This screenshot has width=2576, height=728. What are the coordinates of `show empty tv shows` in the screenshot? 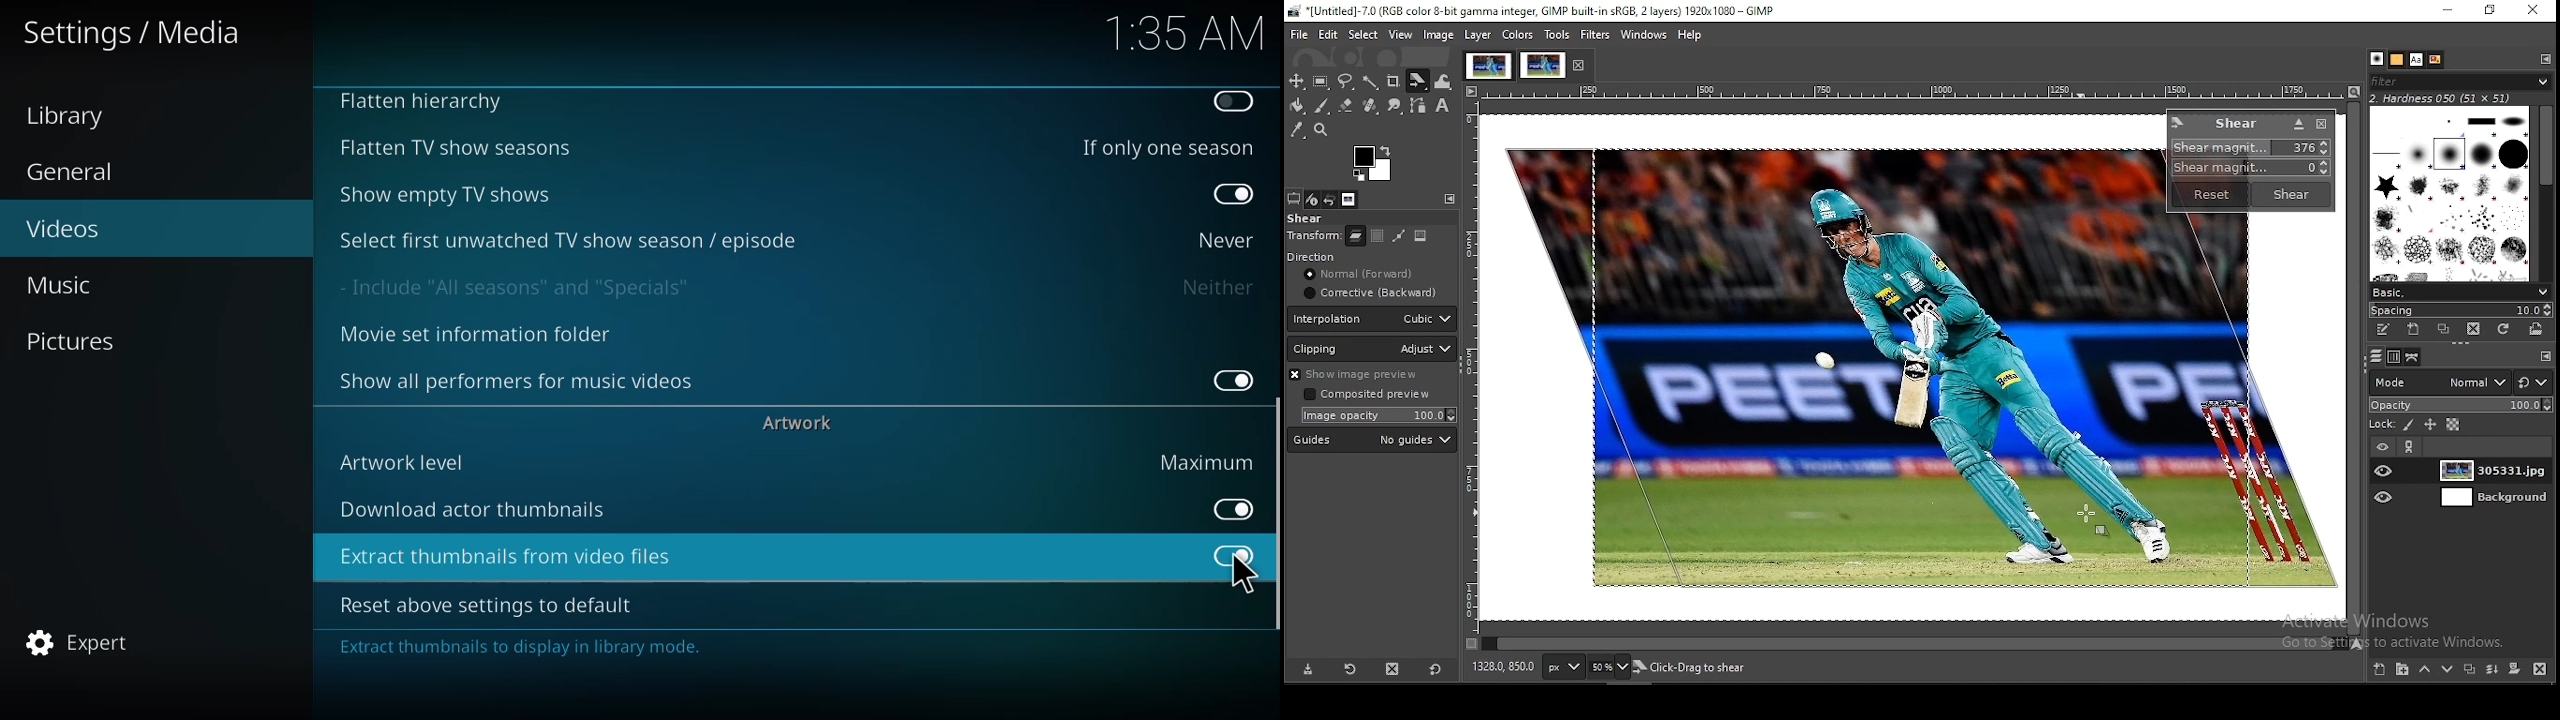 It's located at (449, 194).